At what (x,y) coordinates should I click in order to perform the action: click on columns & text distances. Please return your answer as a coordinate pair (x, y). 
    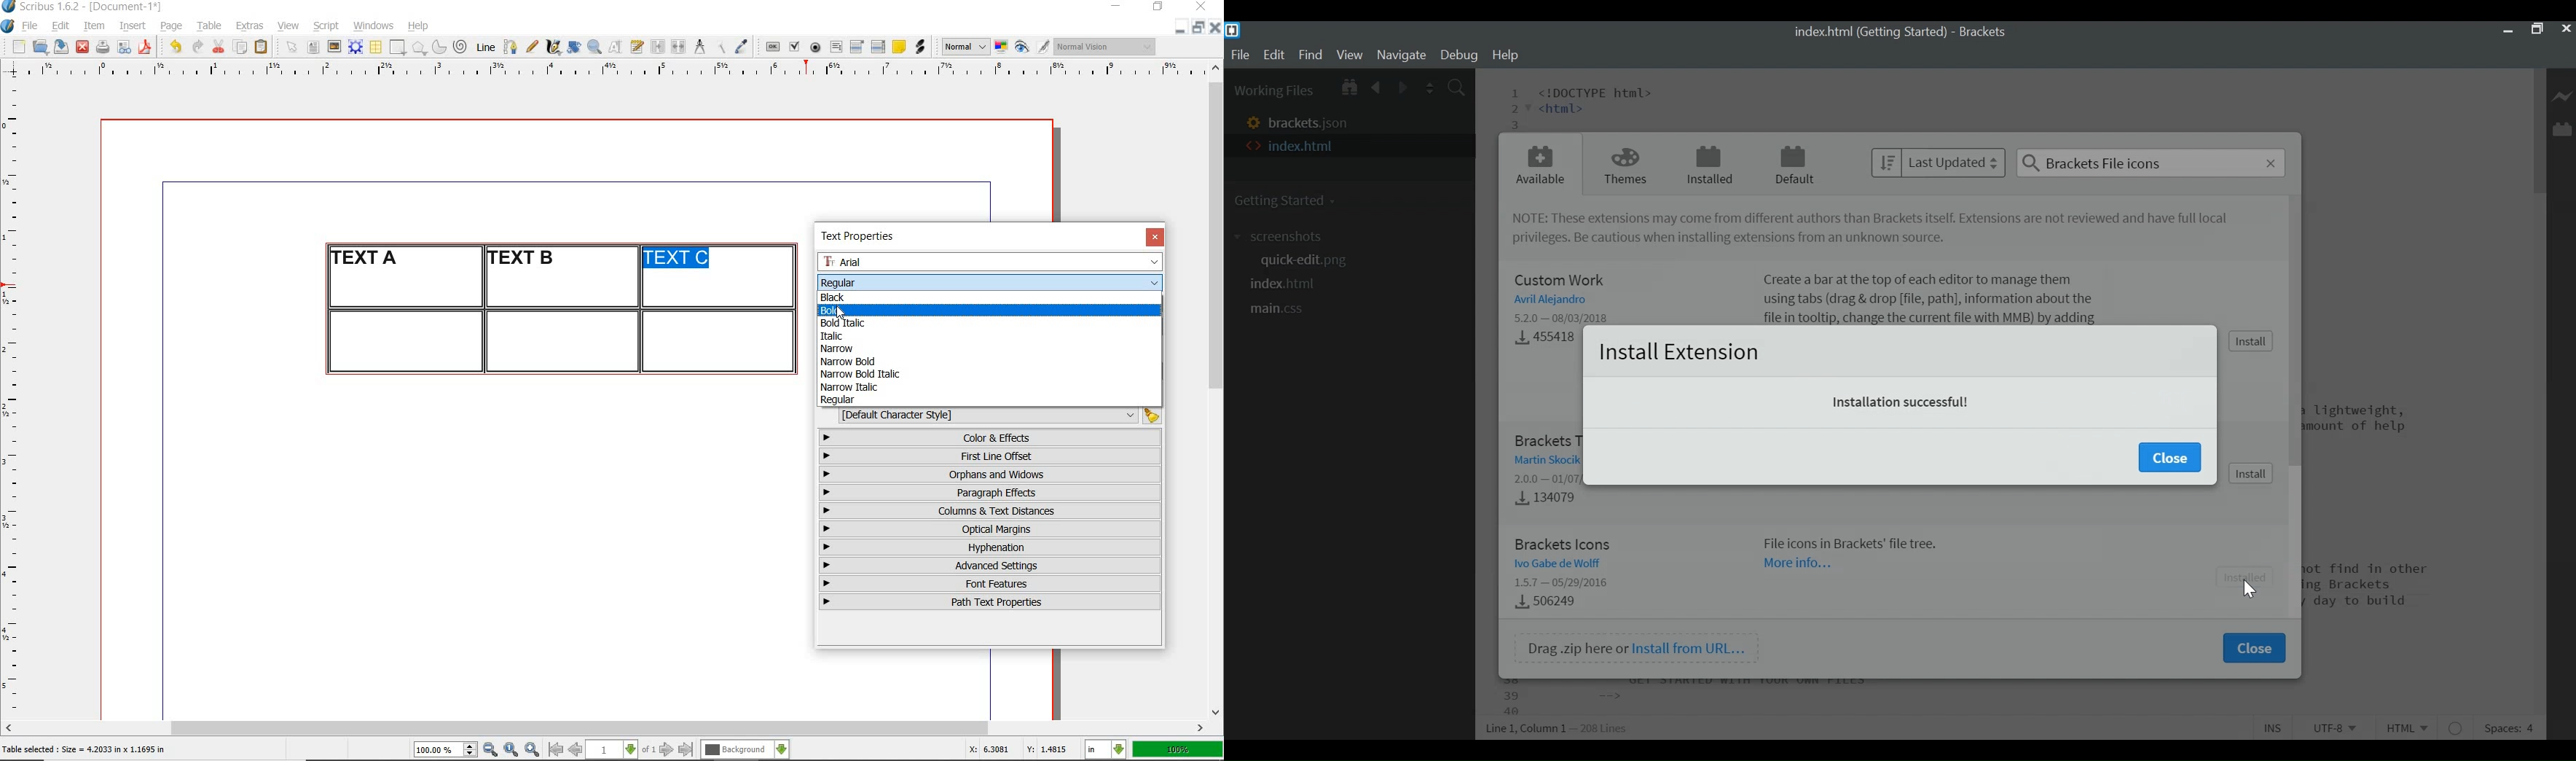
    Looking at the image, I should click on (993, 511).